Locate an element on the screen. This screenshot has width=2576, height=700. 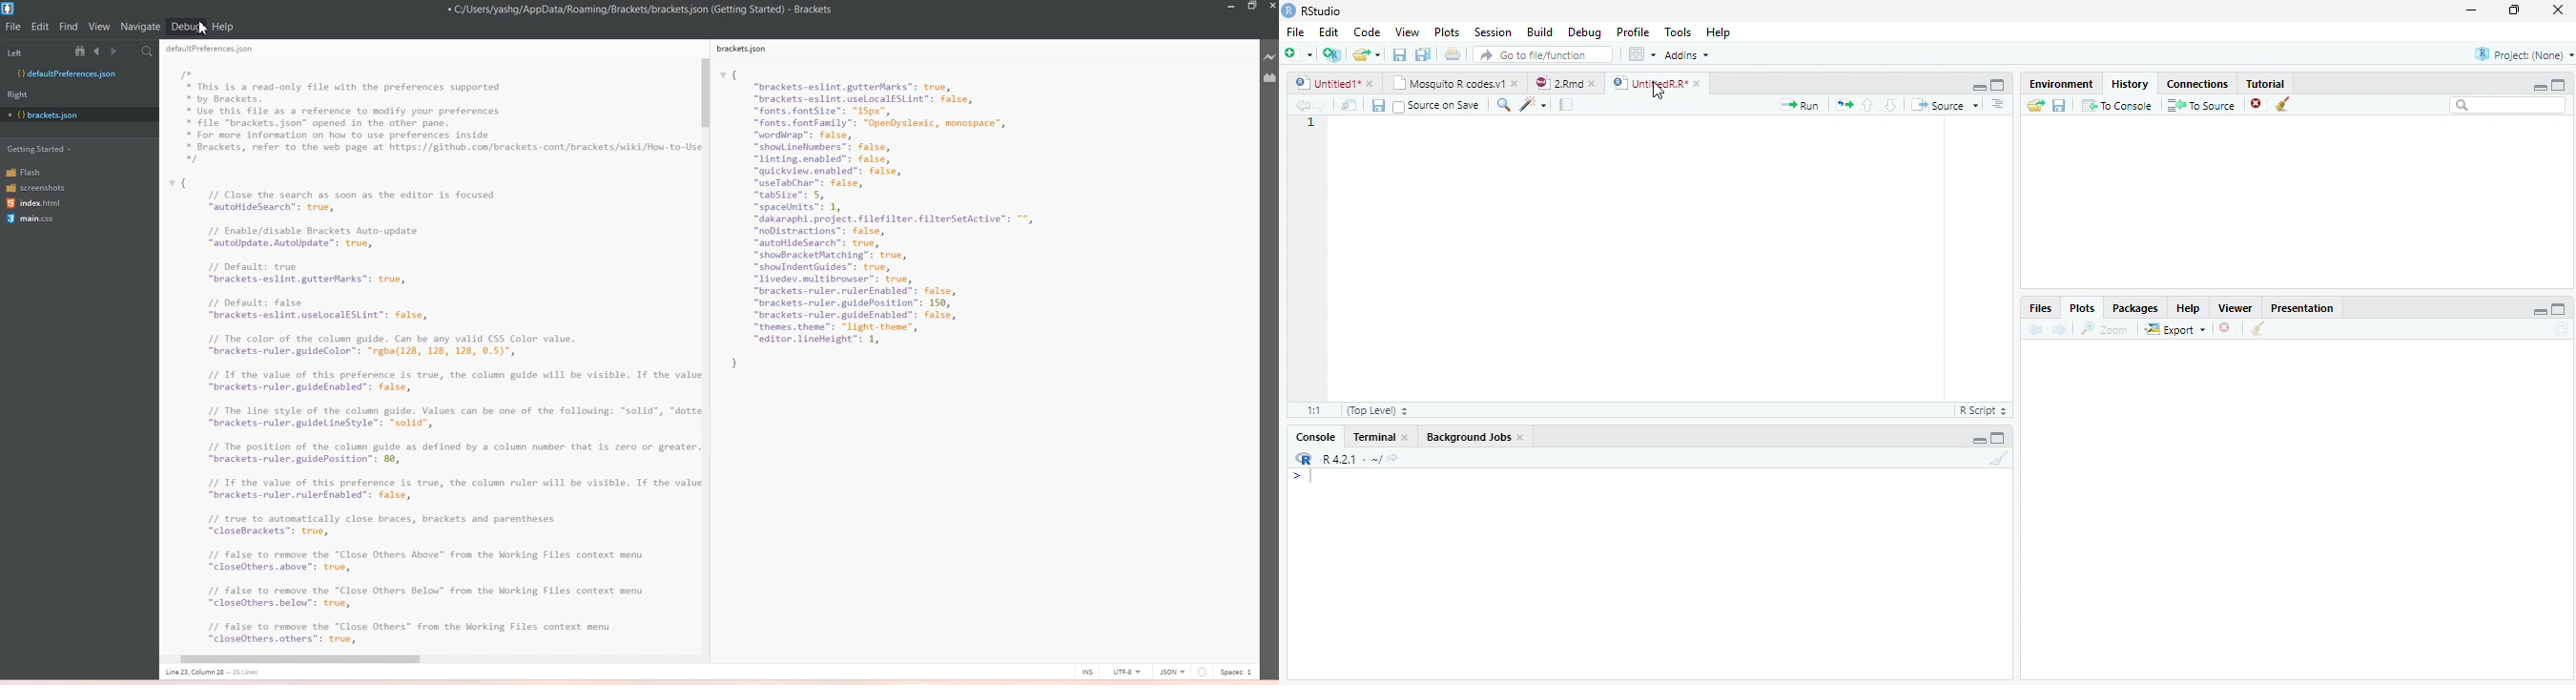
To console is located at coordinates (2117, 106).